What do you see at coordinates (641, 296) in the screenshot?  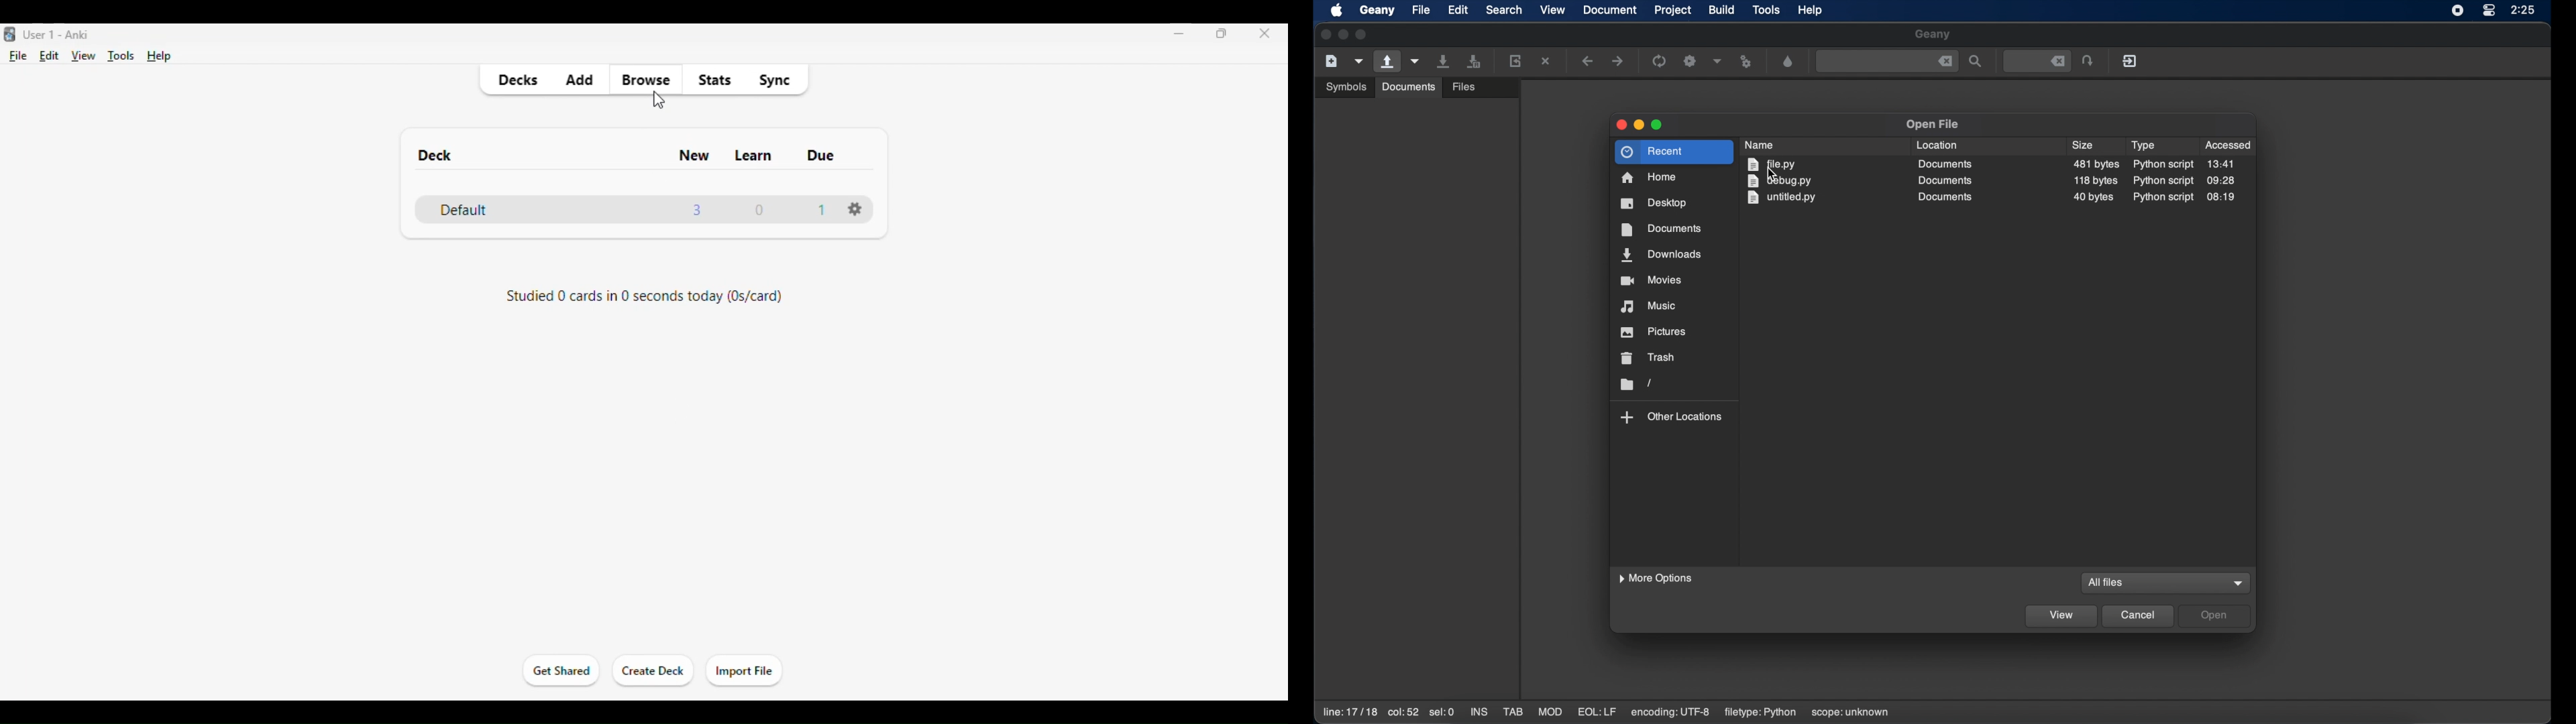 I see `studied 0 cards in 0 seconds today (0s/card)` at bounding box center [641, 296].